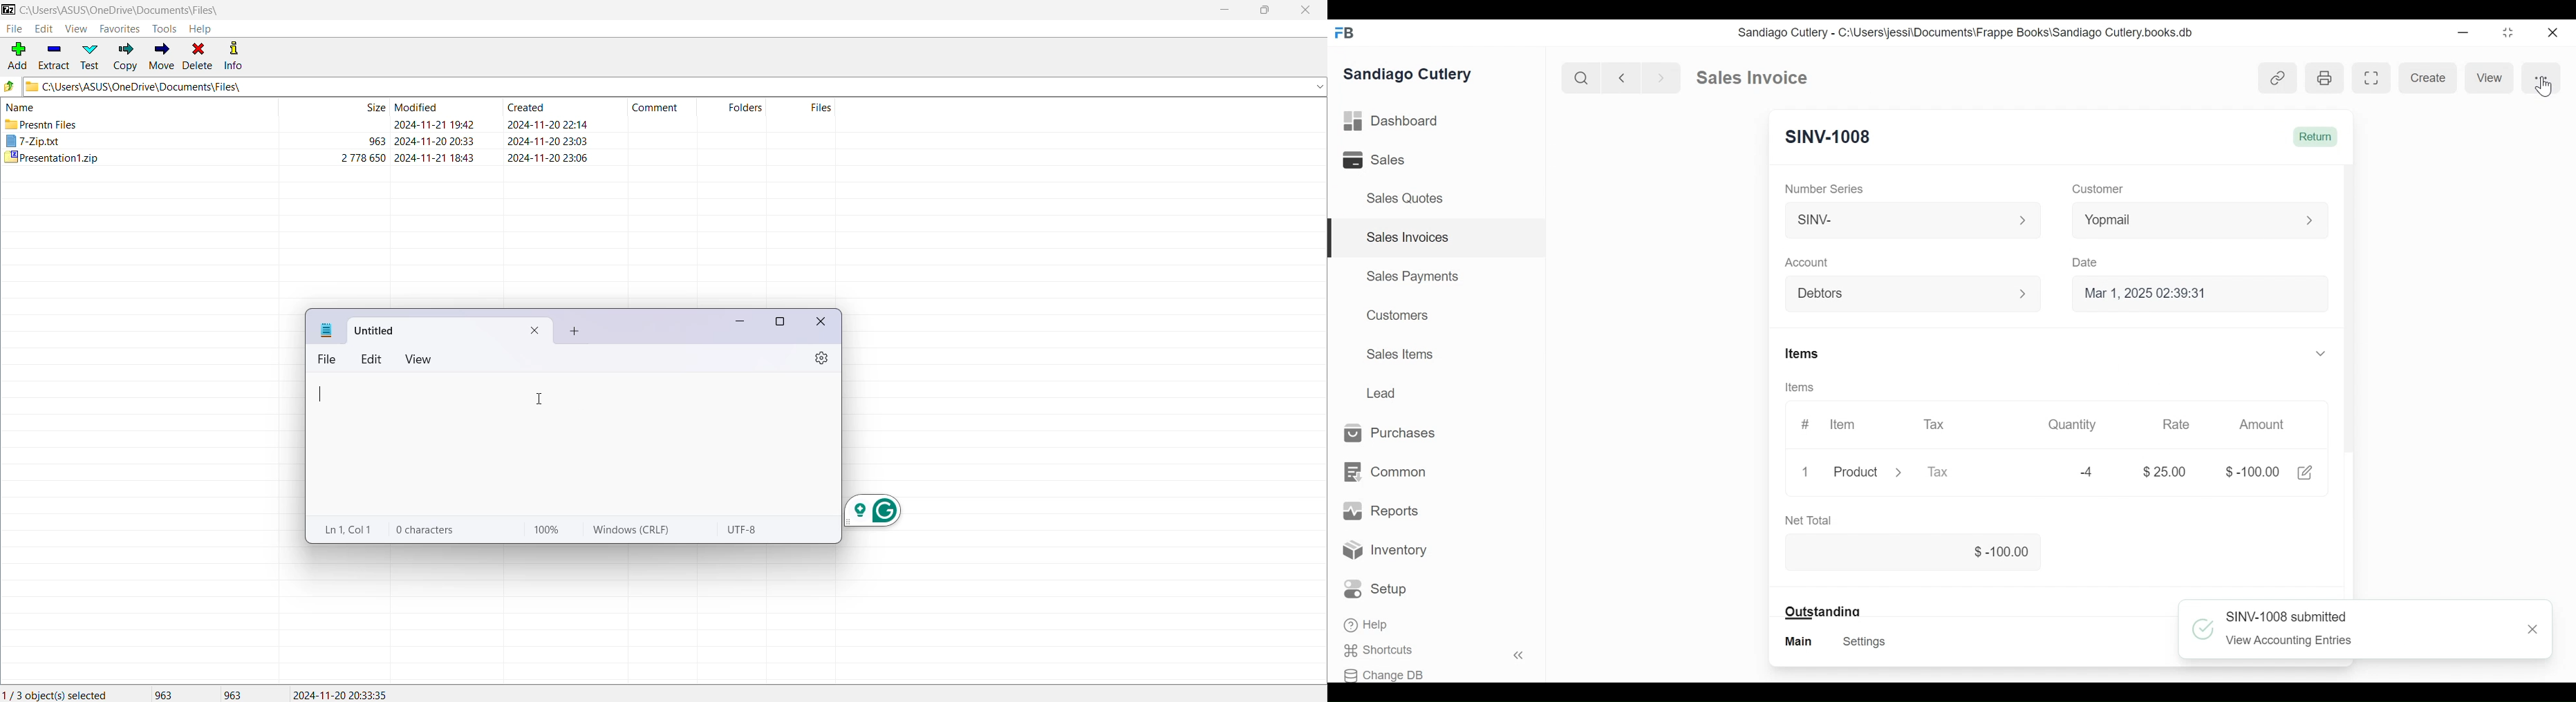  What do you see at coordinates (1905, 292) in the screenshot?
I see `Debtors` at bounding box center [1905, 292].